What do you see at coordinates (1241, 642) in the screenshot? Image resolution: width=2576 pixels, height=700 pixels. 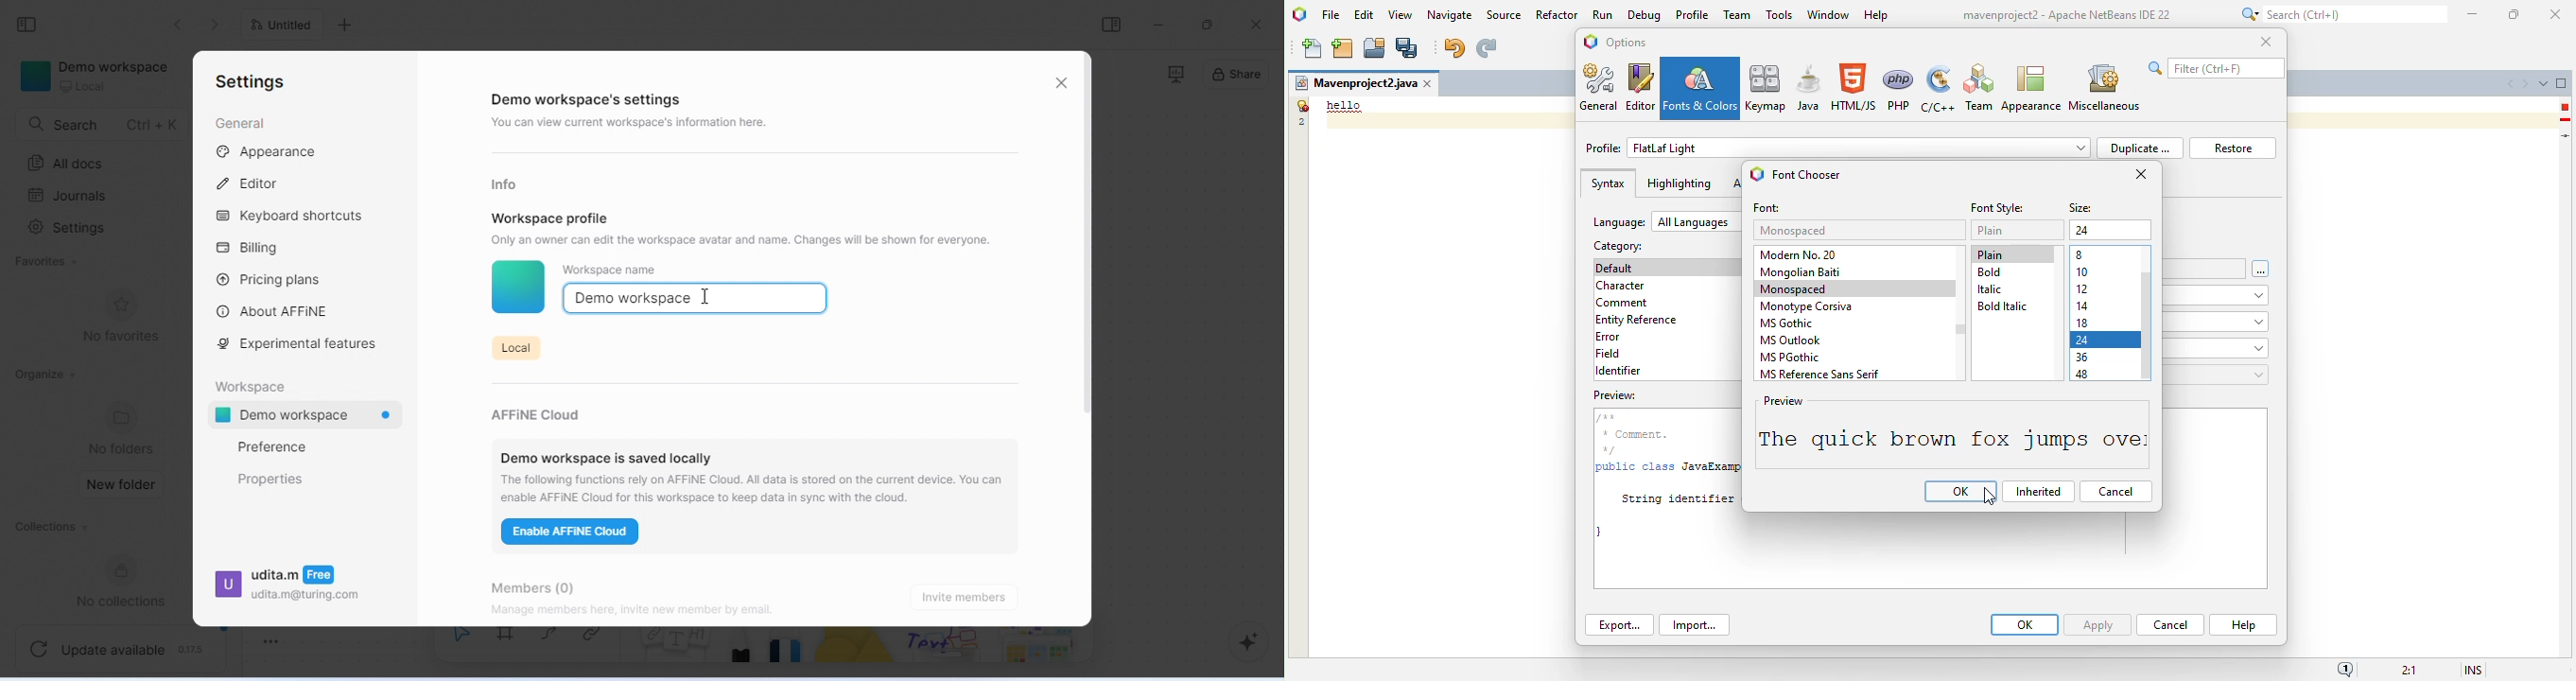 I see `AI assistant` at bounding box center [1241, 642].